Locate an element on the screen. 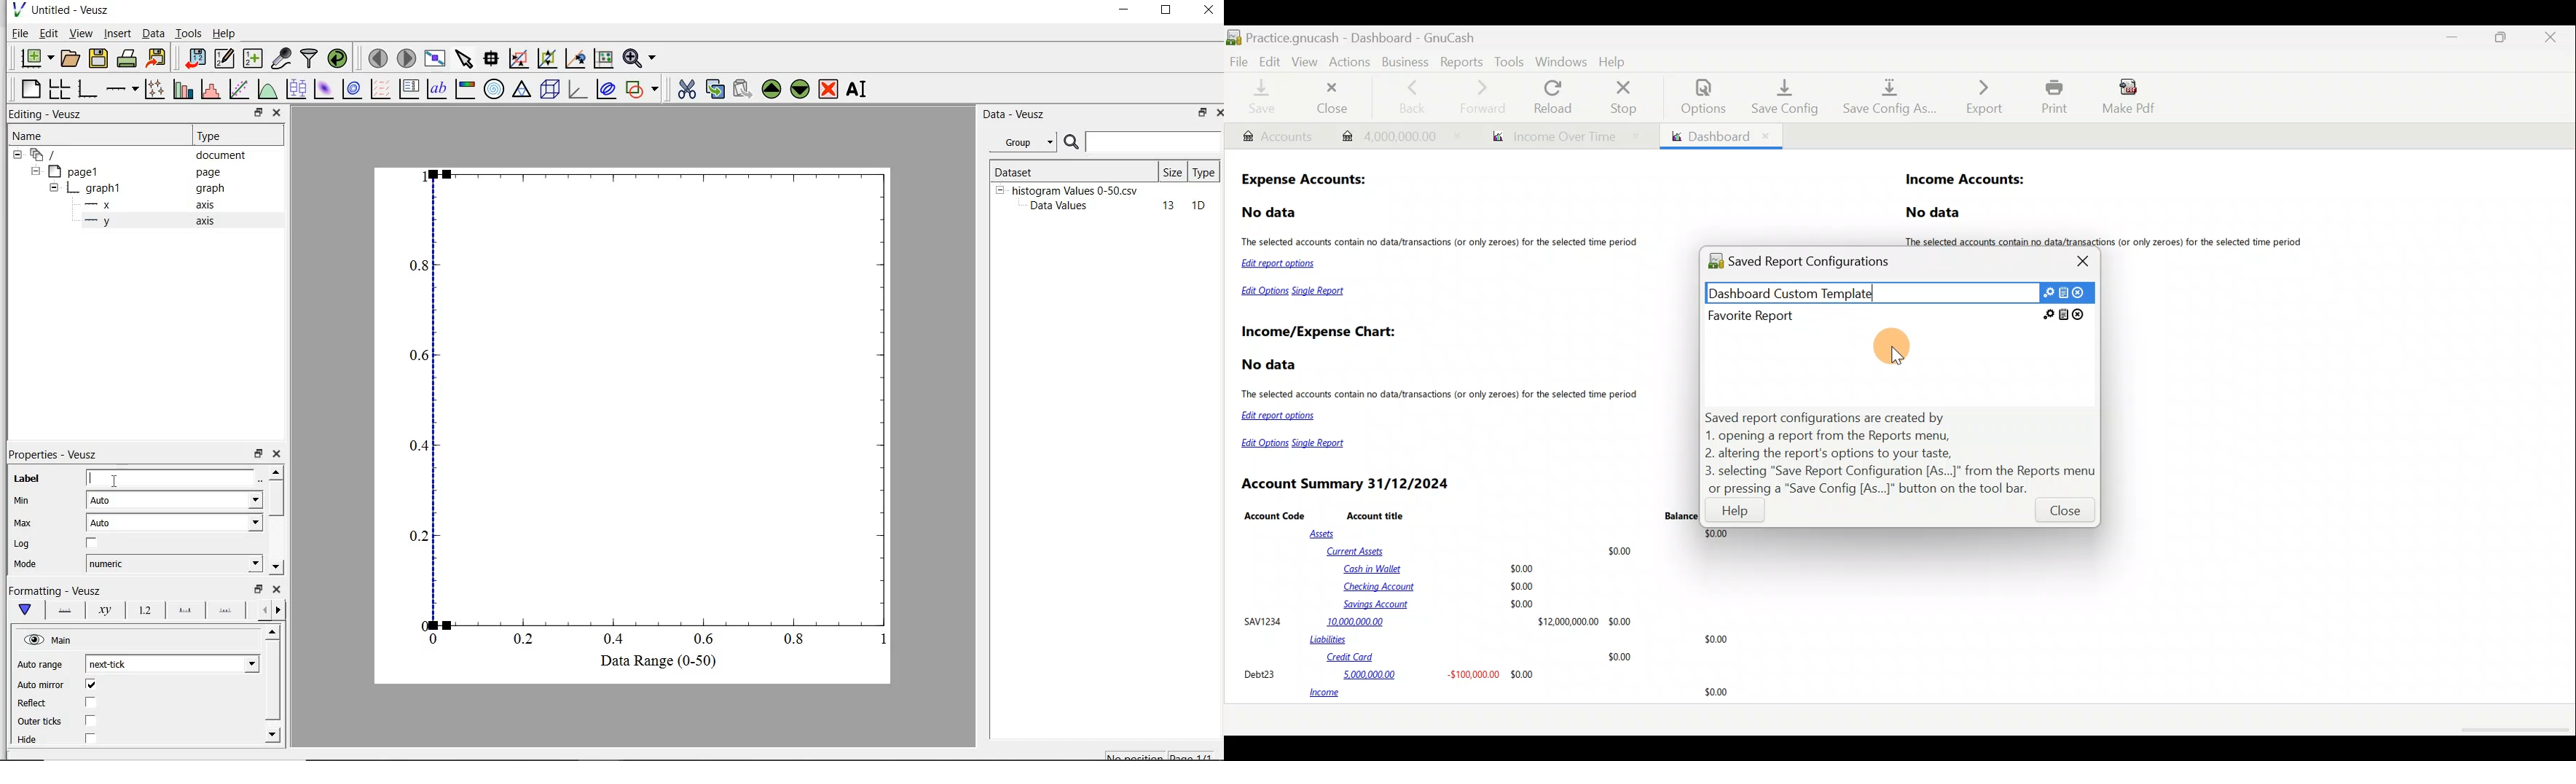 The width and height of the screenshot is (2576, 784). Close is located at coordinates (1335, 97).